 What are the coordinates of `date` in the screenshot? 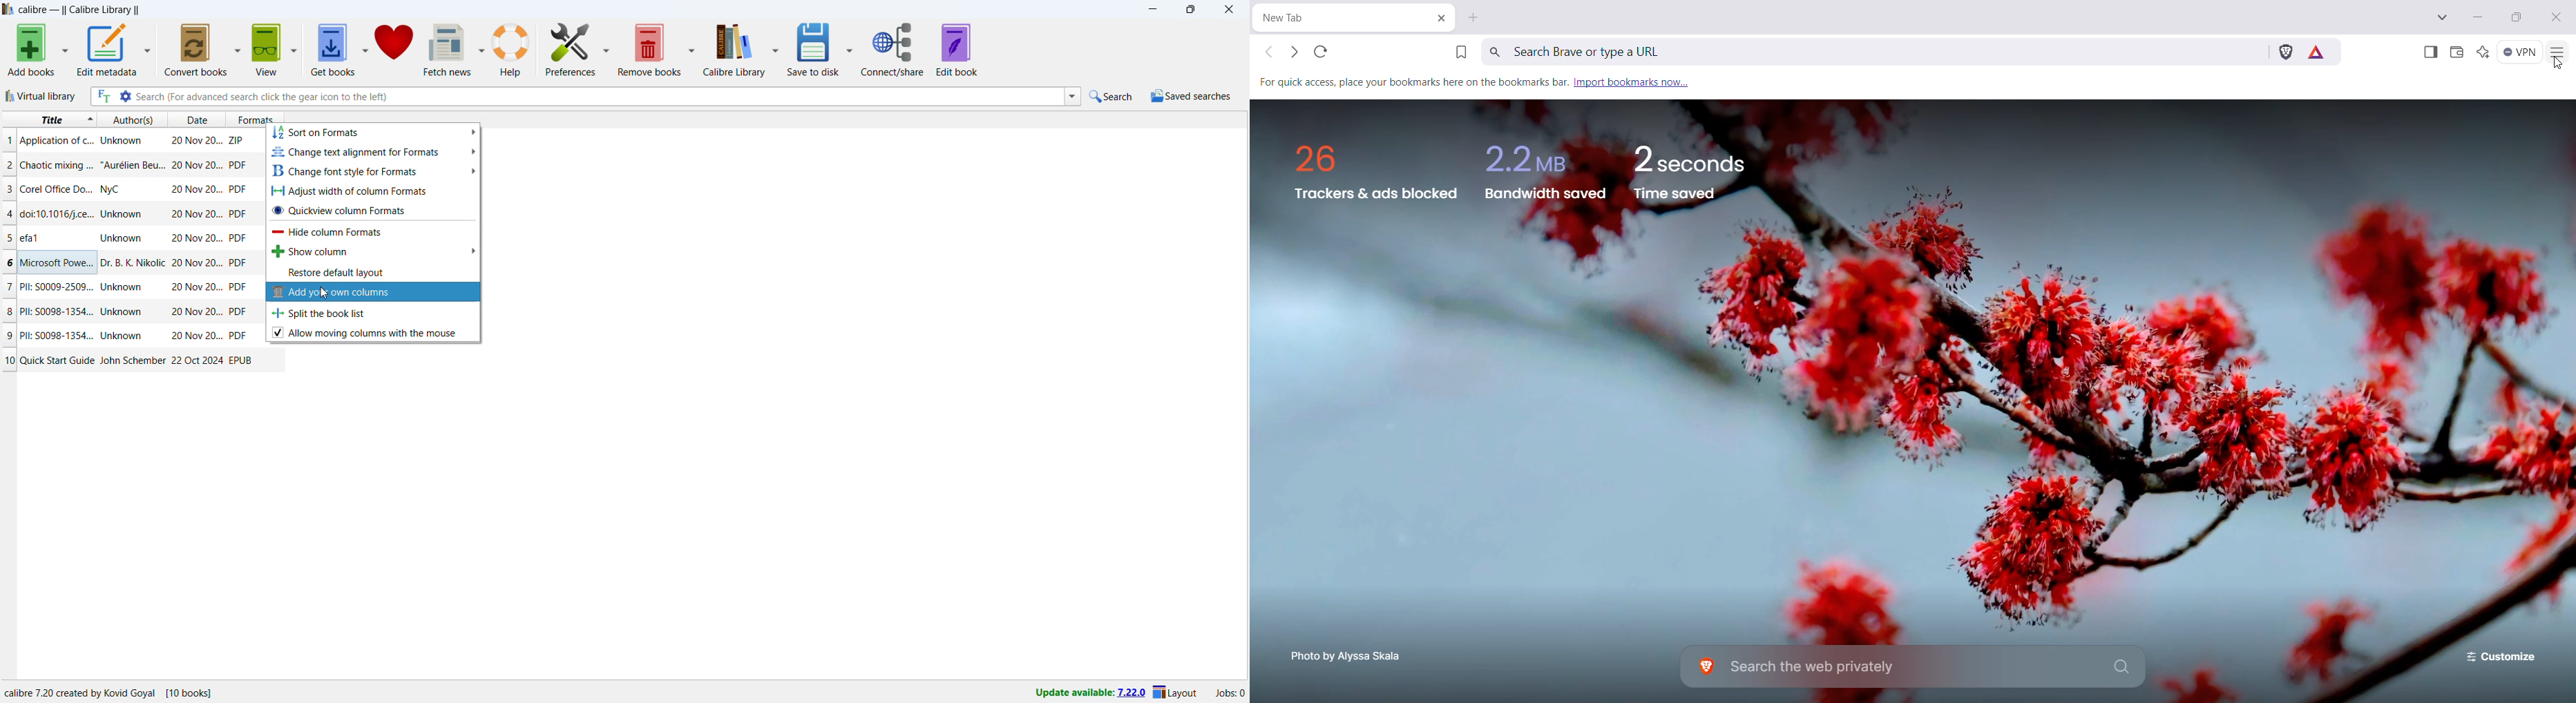 It's located at (197, 312).